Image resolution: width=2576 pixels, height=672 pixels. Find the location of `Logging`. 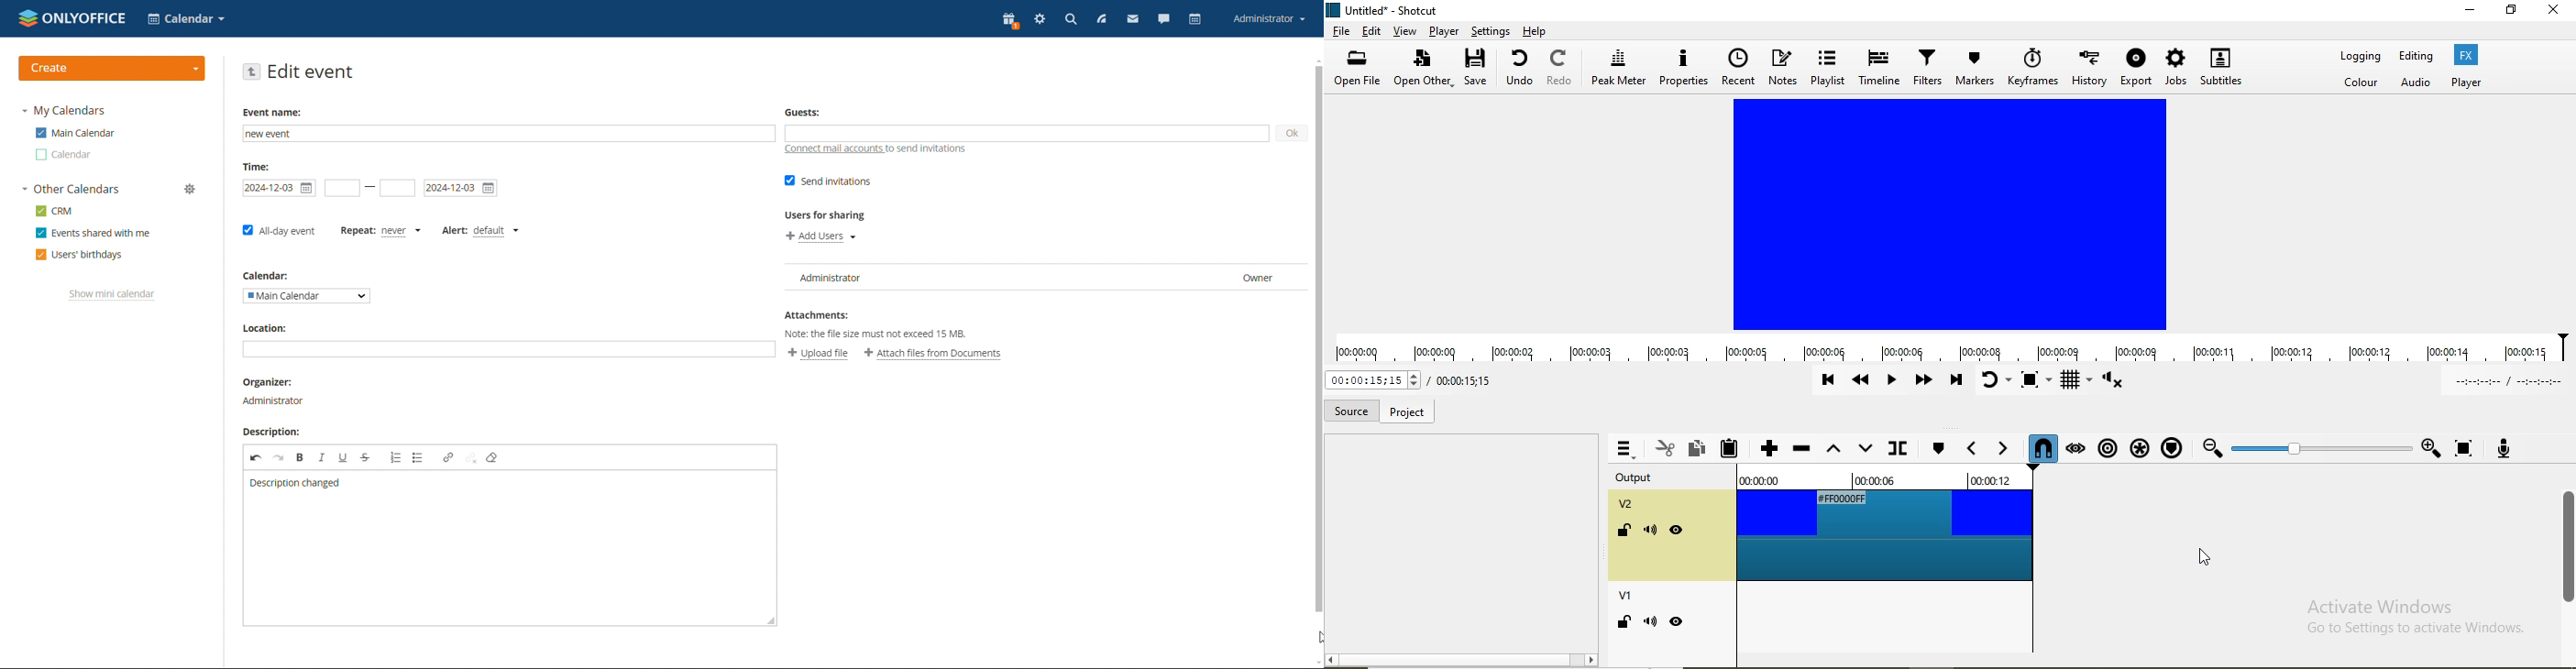

Logging is located at coordinates (2361, 59).